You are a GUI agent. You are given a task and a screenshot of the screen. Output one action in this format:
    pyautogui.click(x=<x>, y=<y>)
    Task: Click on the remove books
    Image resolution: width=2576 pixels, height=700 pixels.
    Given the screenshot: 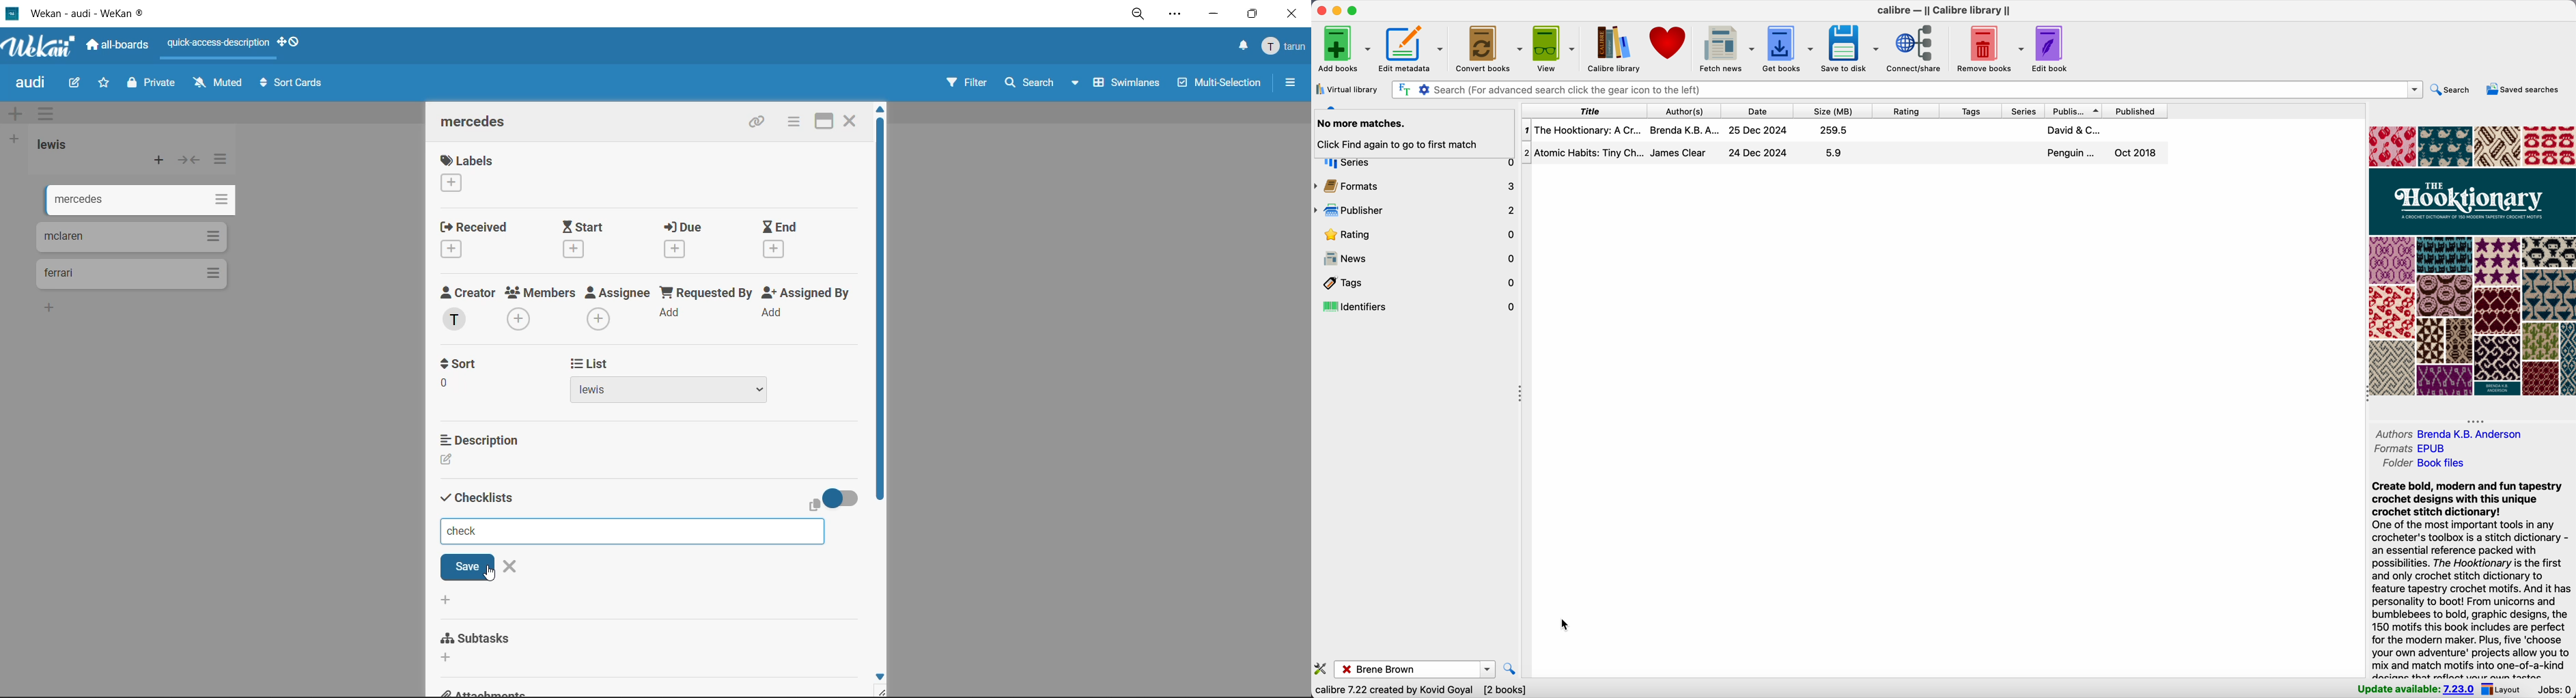 What is the action you would take?
    pyautogui.click(x=1990, y=50)
    